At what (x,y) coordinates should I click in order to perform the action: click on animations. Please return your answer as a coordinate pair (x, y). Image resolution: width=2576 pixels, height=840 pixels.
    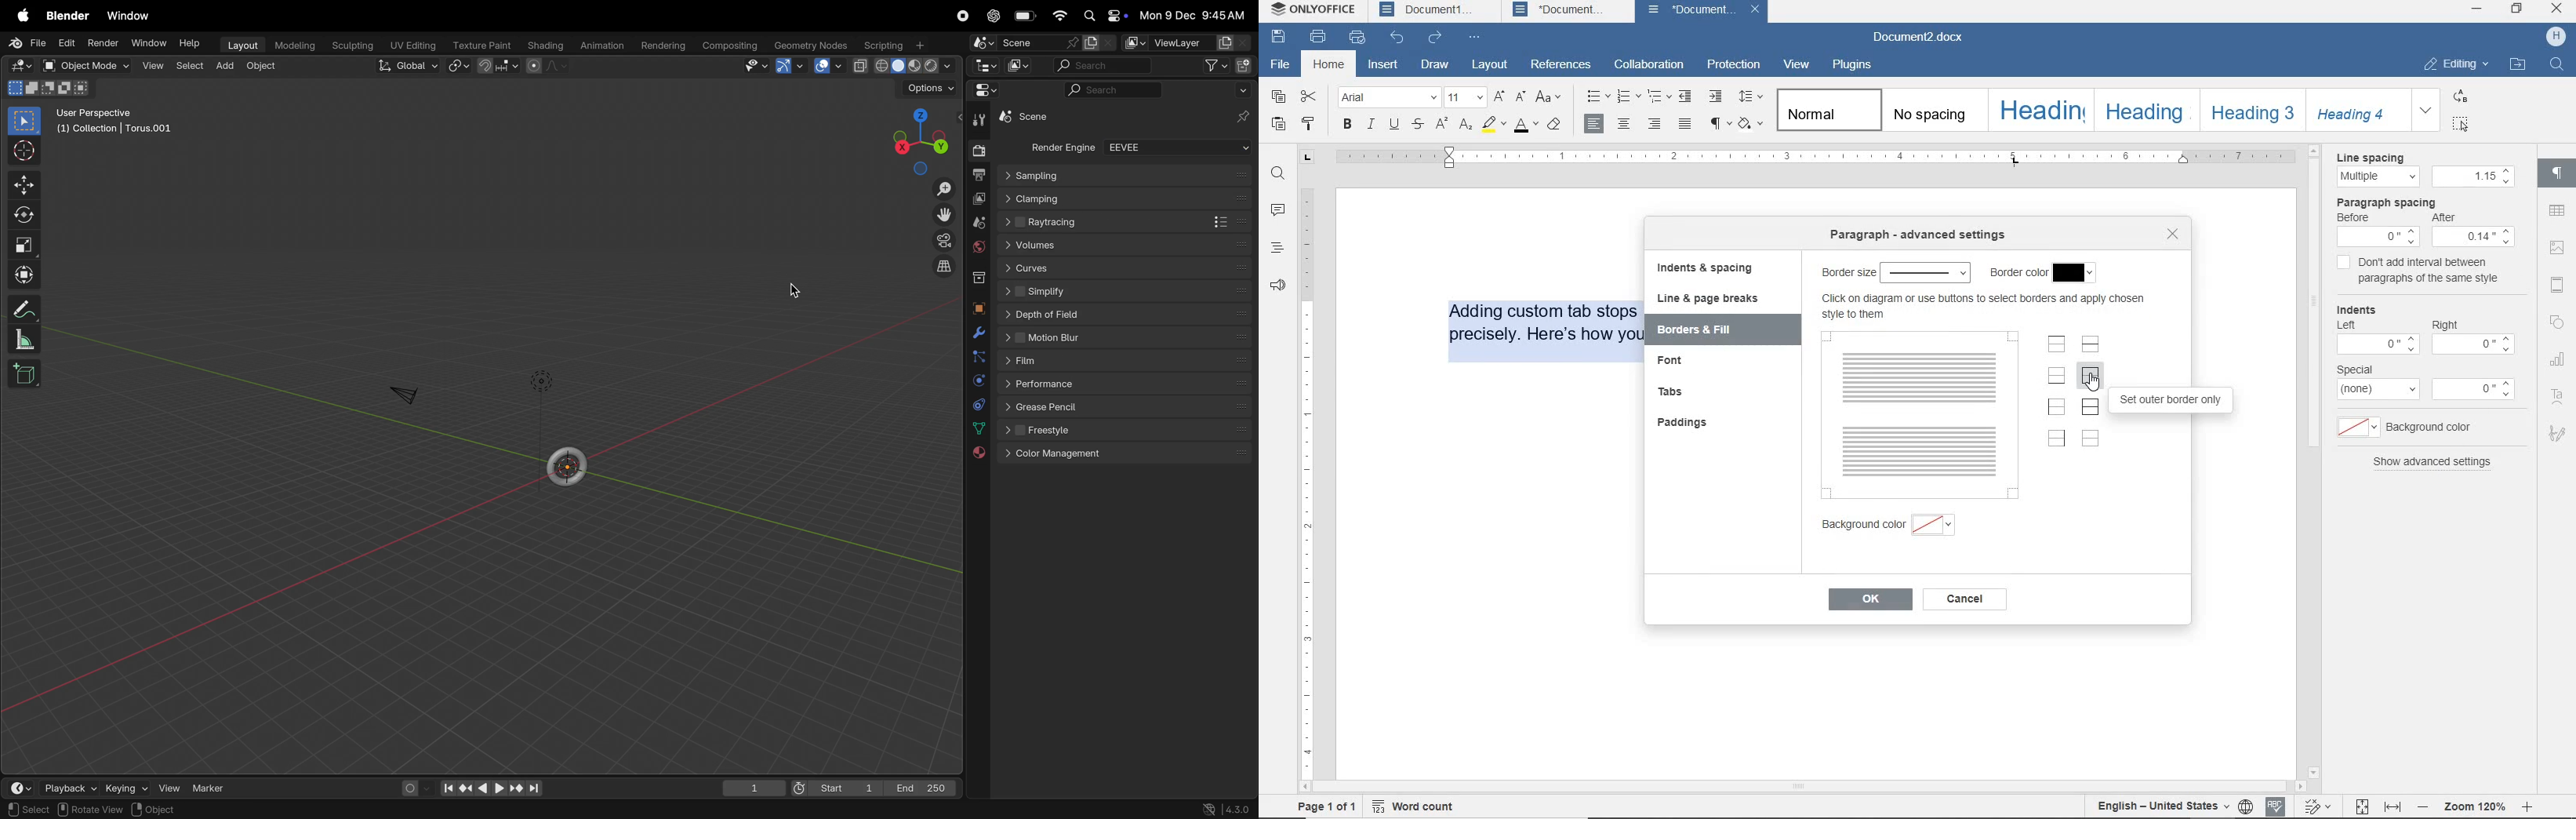
    Looking at the image, I should click on (604, 43).